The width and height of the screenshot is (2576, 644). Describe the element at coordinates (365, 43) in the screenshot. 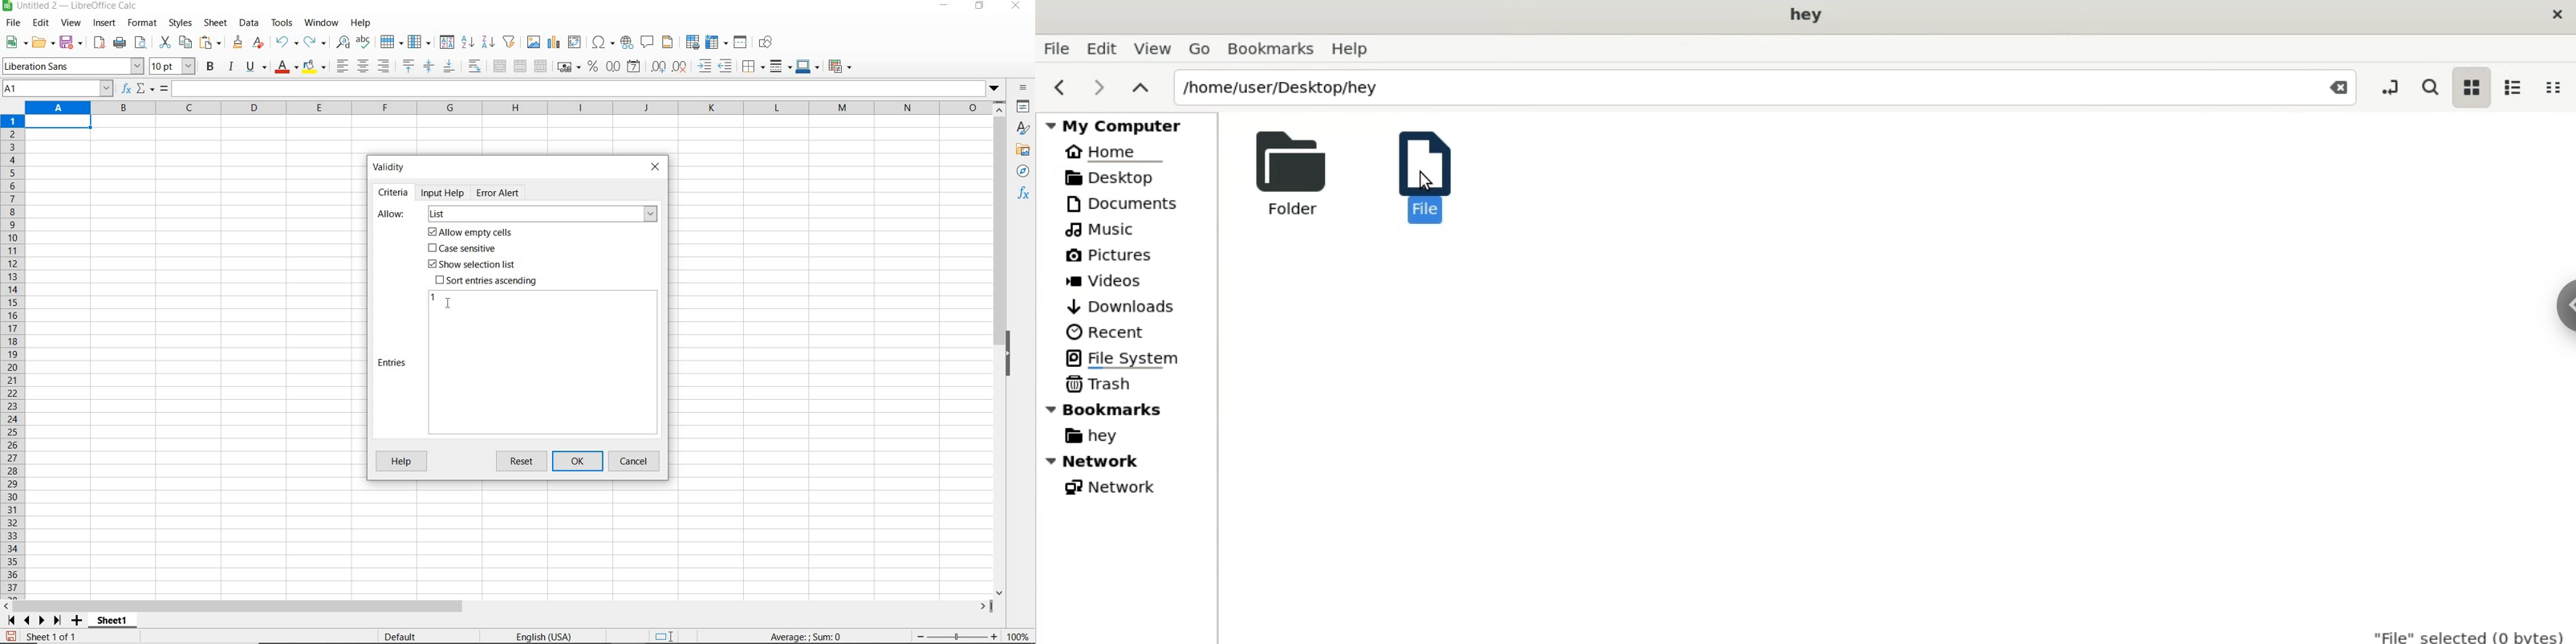

I see `spelling` at that location.